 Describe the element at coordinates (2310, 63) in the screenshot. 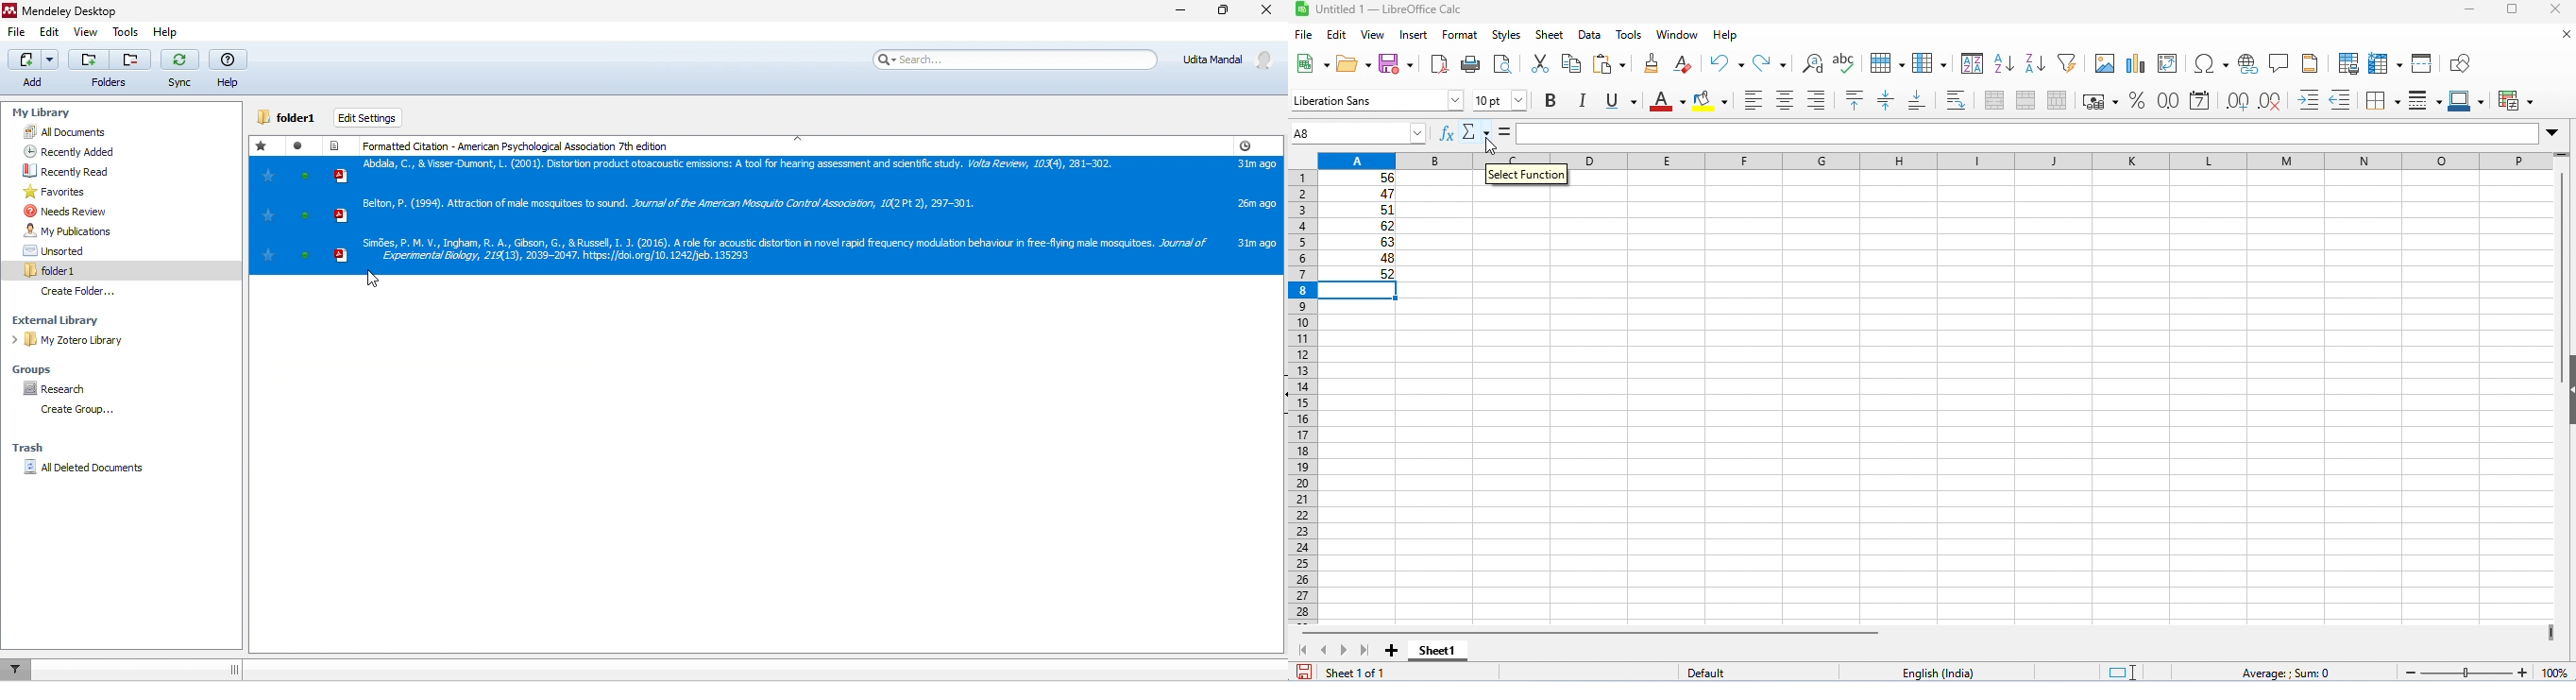

I see `insert header and footer` at that location.